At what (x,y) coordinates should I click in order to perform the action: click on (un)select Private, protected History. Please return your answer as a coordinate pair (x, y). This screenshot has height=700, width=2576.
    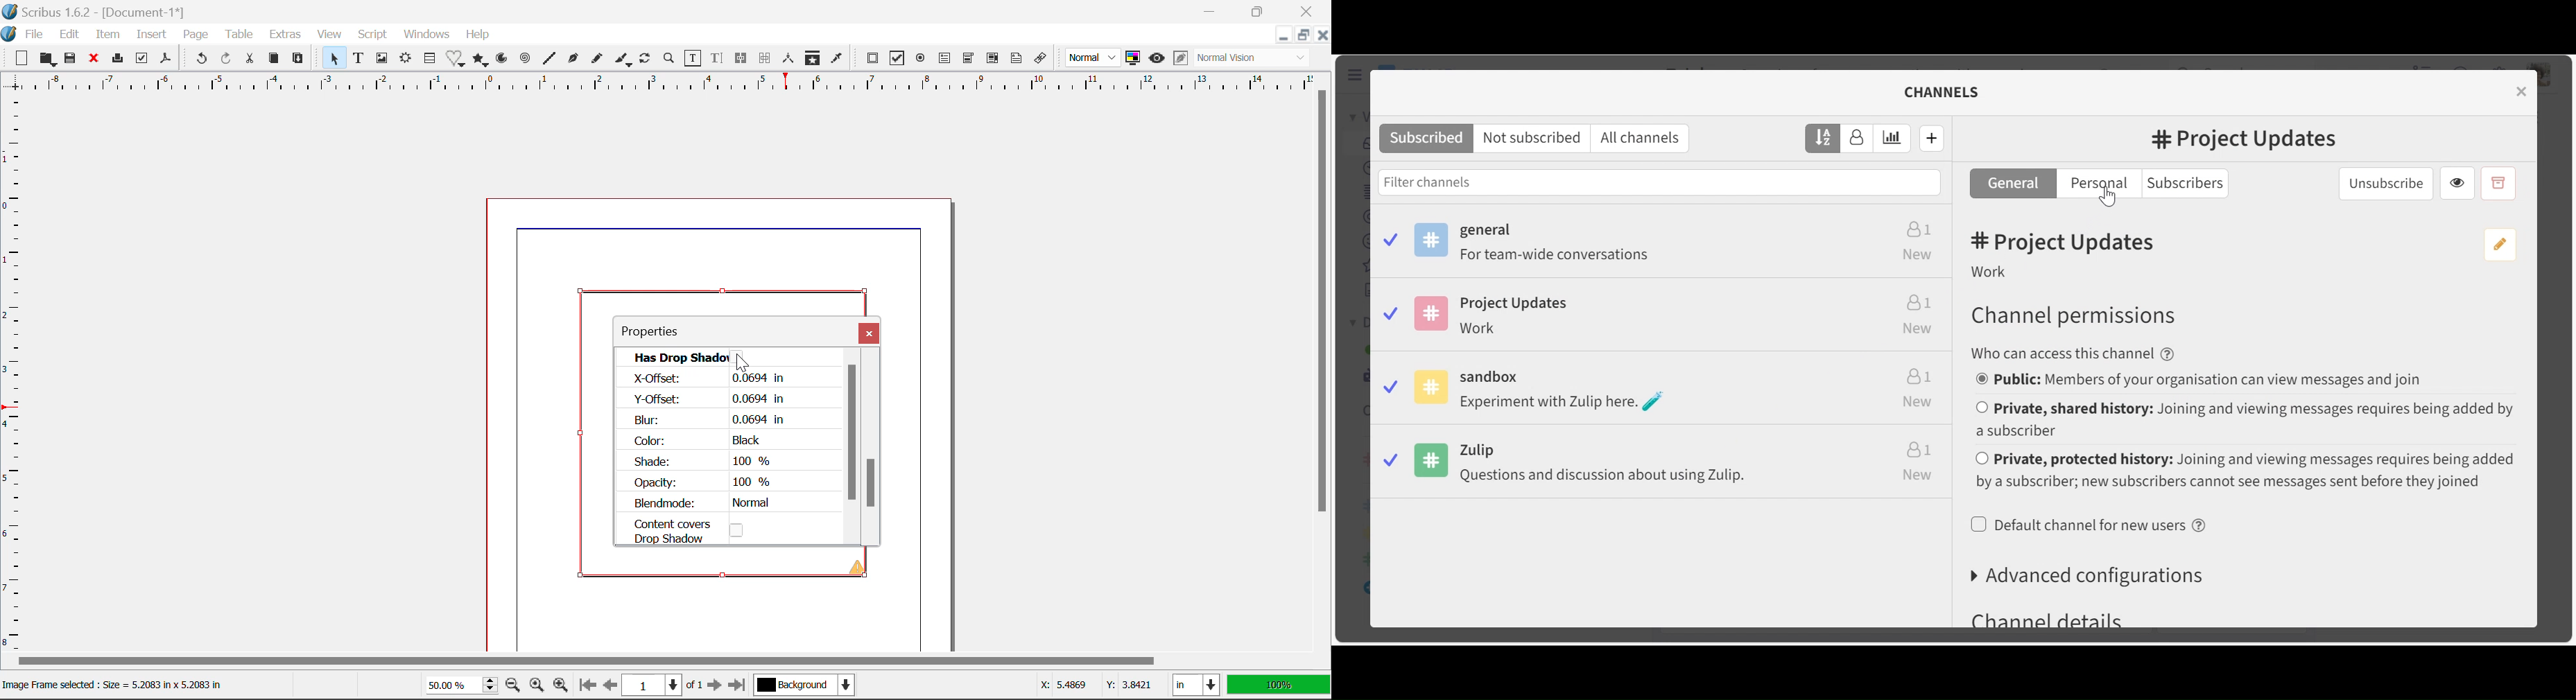
    Looking at the image, I should click on (2244, 471).